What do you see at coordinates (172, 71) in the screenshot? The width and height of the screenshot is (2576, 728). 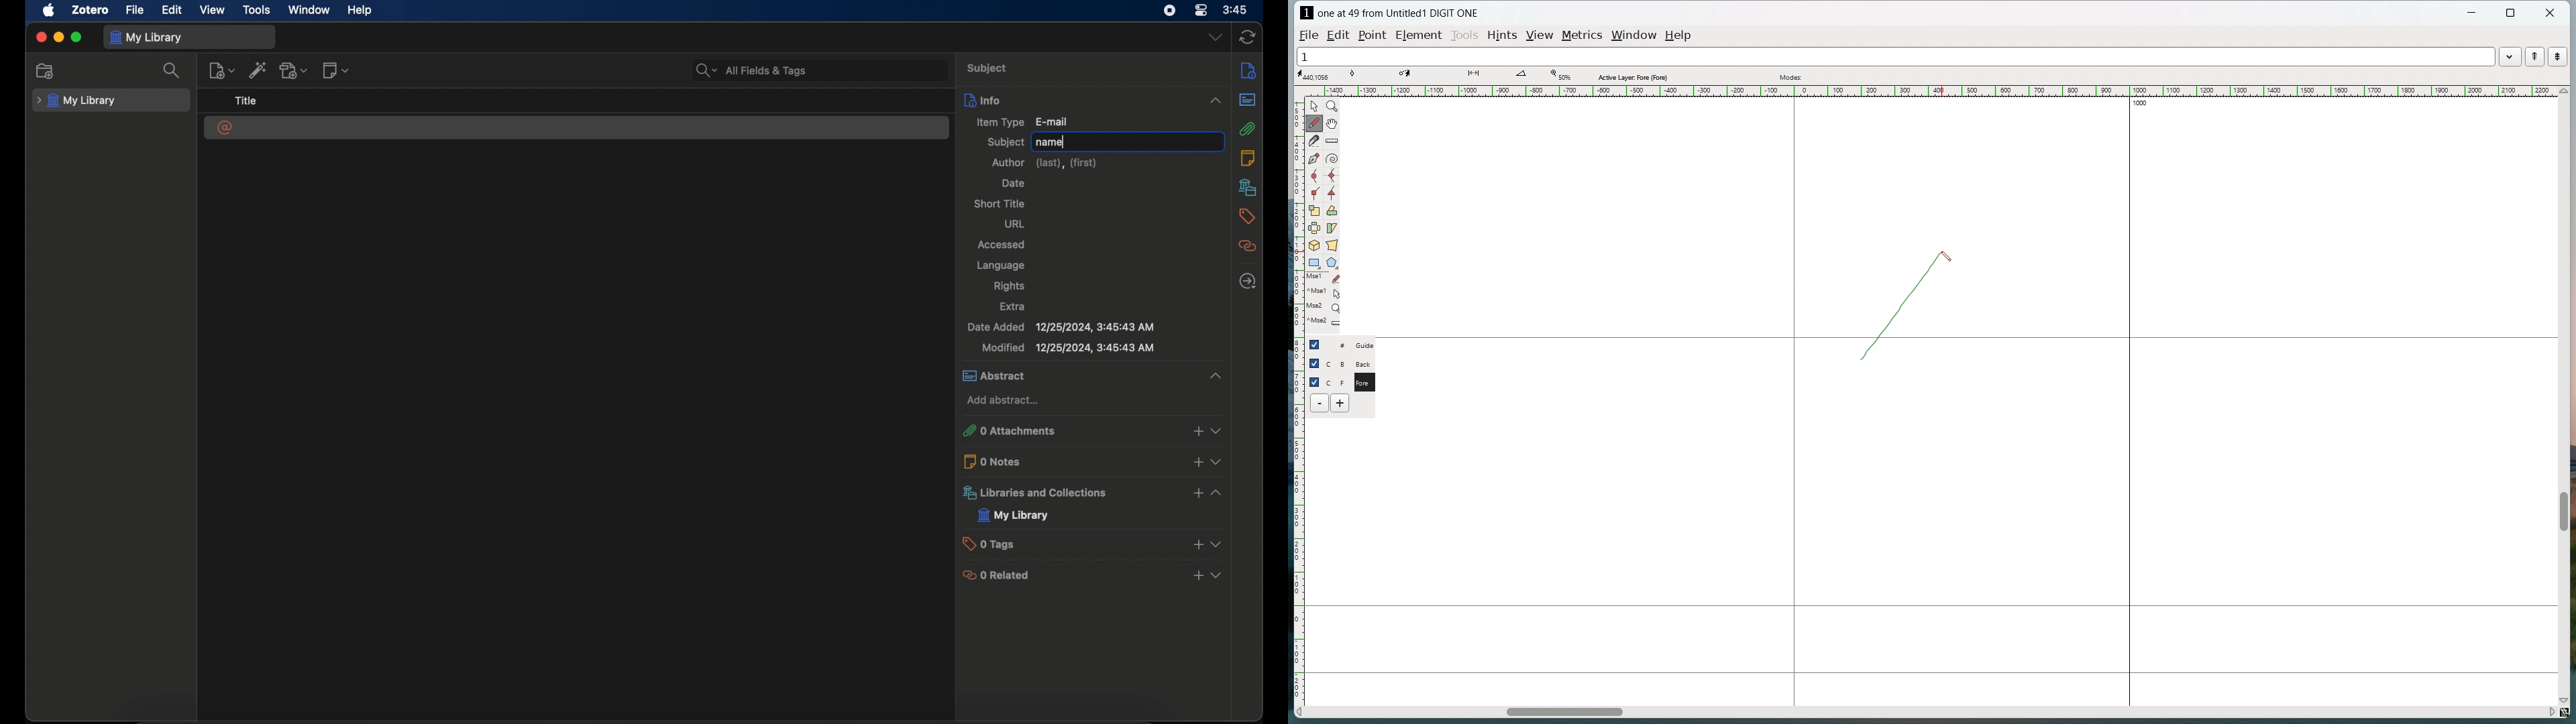 I see `search` at bounding box center [172, 71].